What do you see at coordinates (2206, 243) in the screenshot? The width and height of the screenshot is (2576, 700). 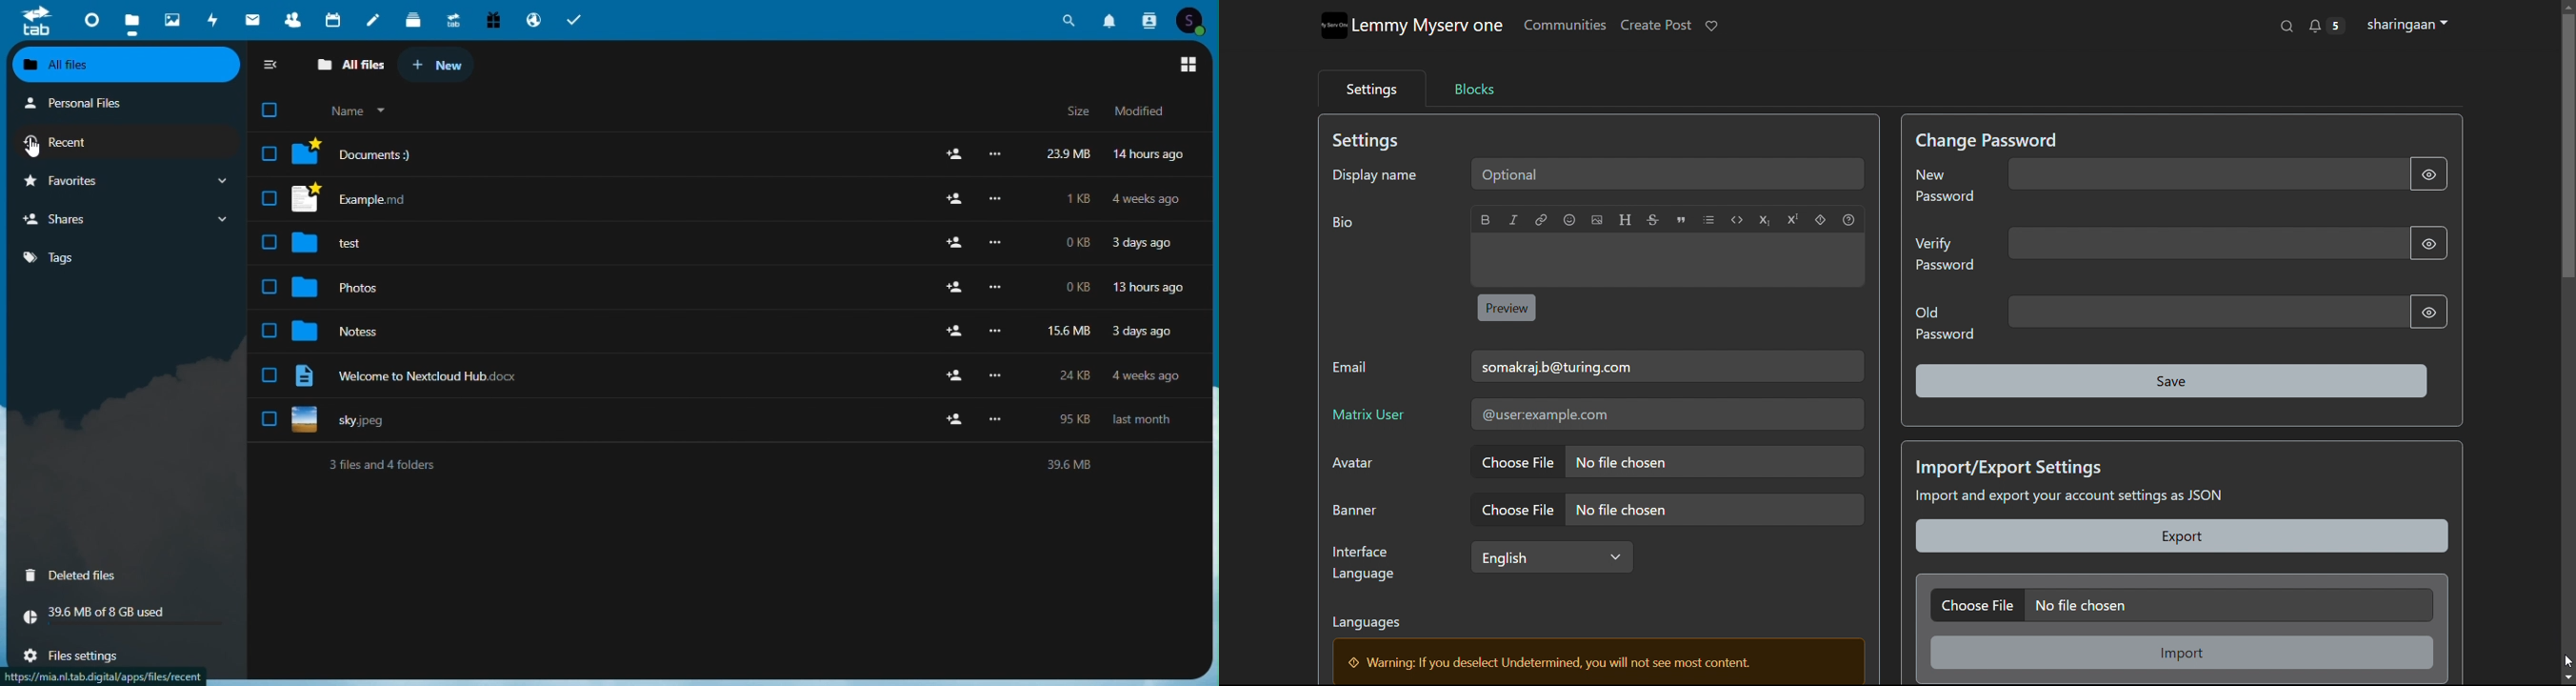 I see `verify password` at bounding box center [2206, 243].